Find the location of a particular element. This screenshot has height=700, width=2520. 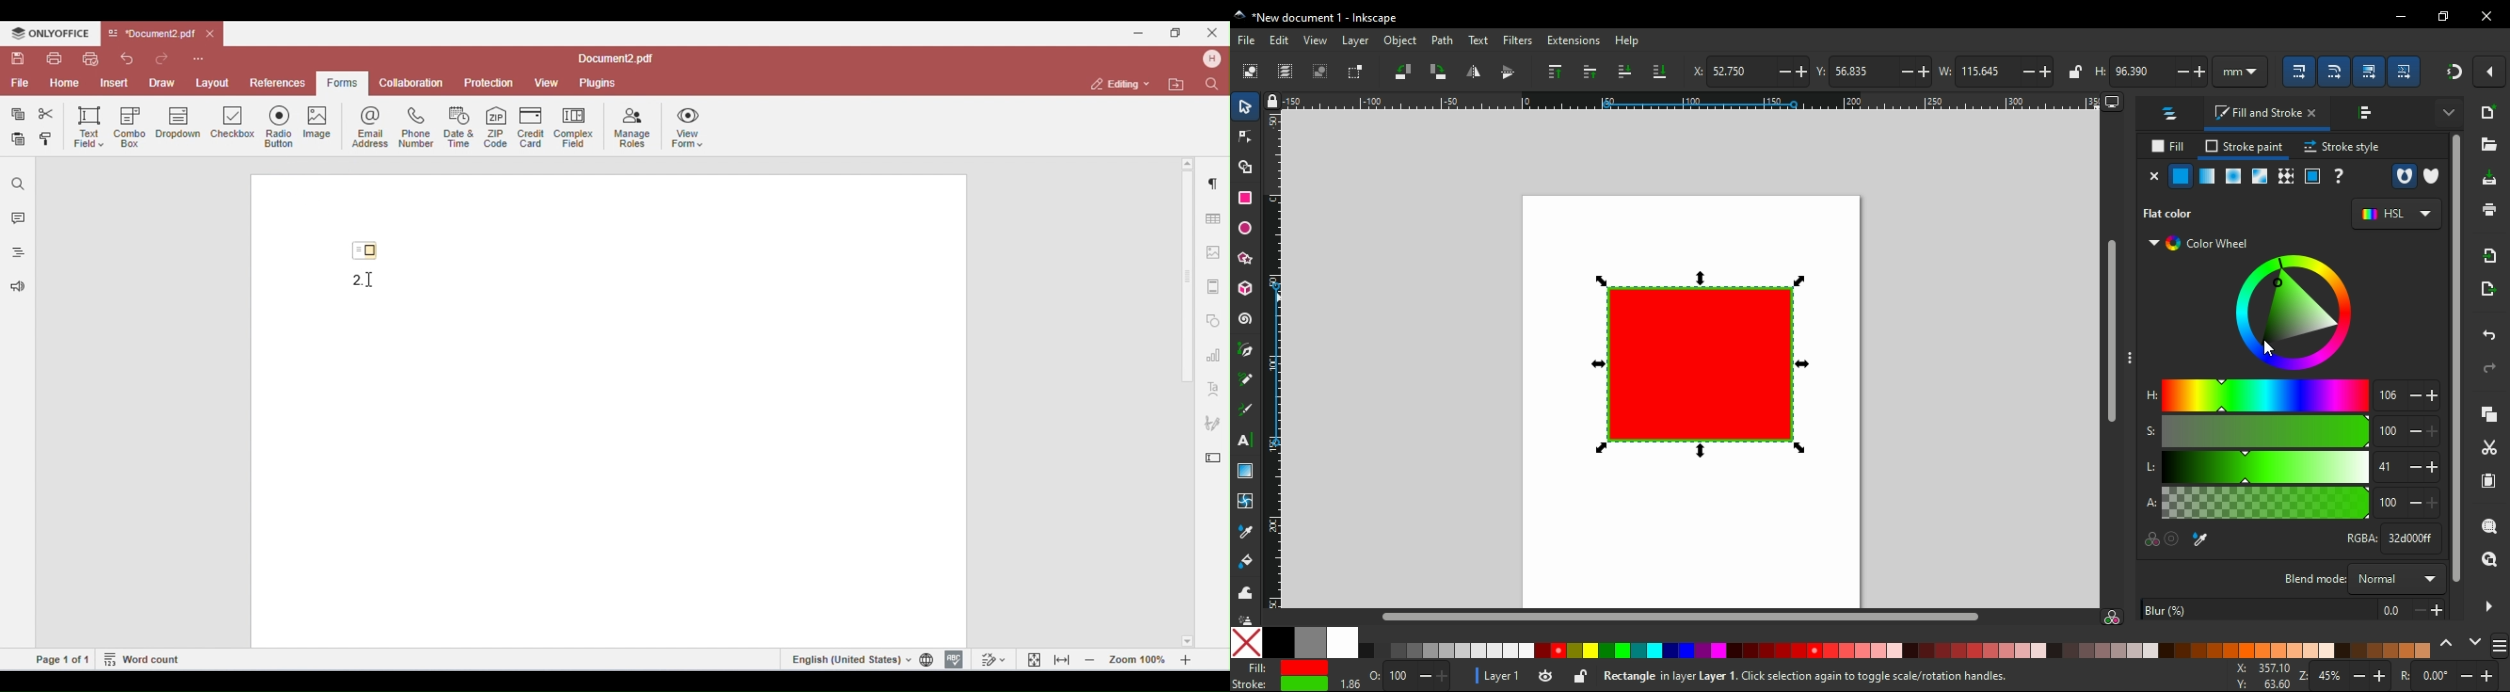

x is located at coordinates (2262, 676).